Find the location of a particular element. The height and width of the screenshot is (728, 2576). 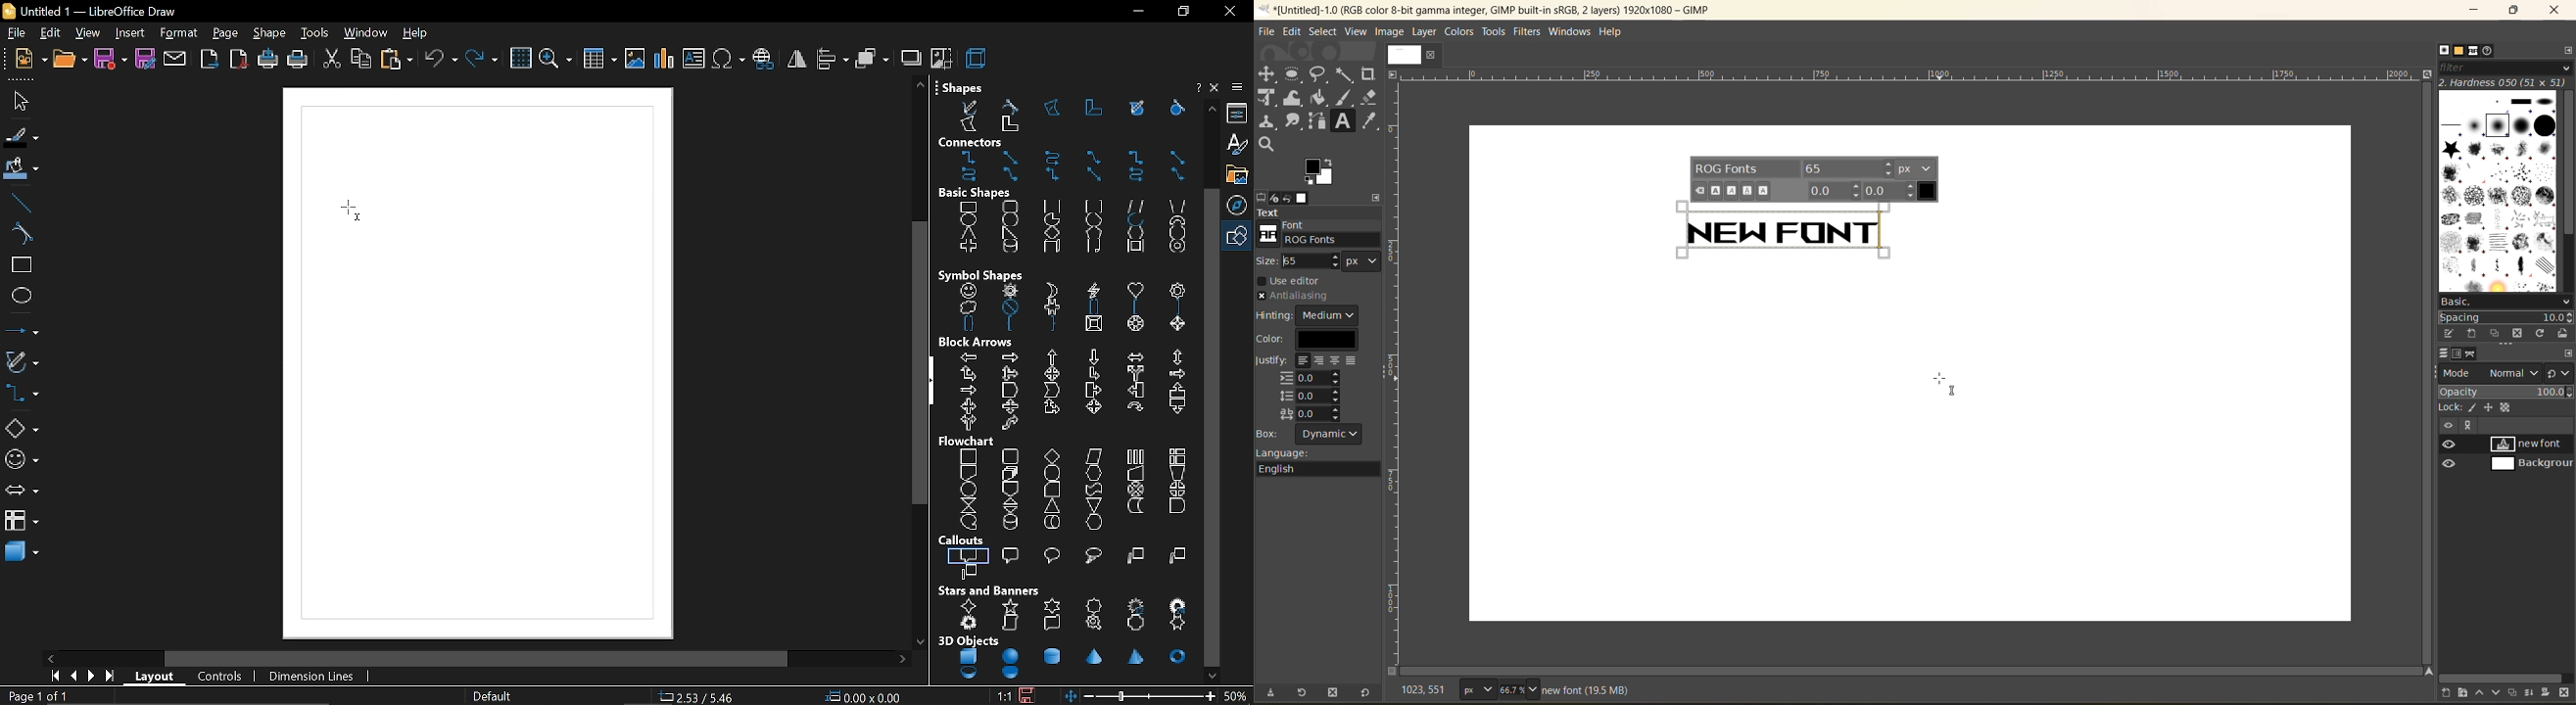

tools is located at coordinates (1494, 34).